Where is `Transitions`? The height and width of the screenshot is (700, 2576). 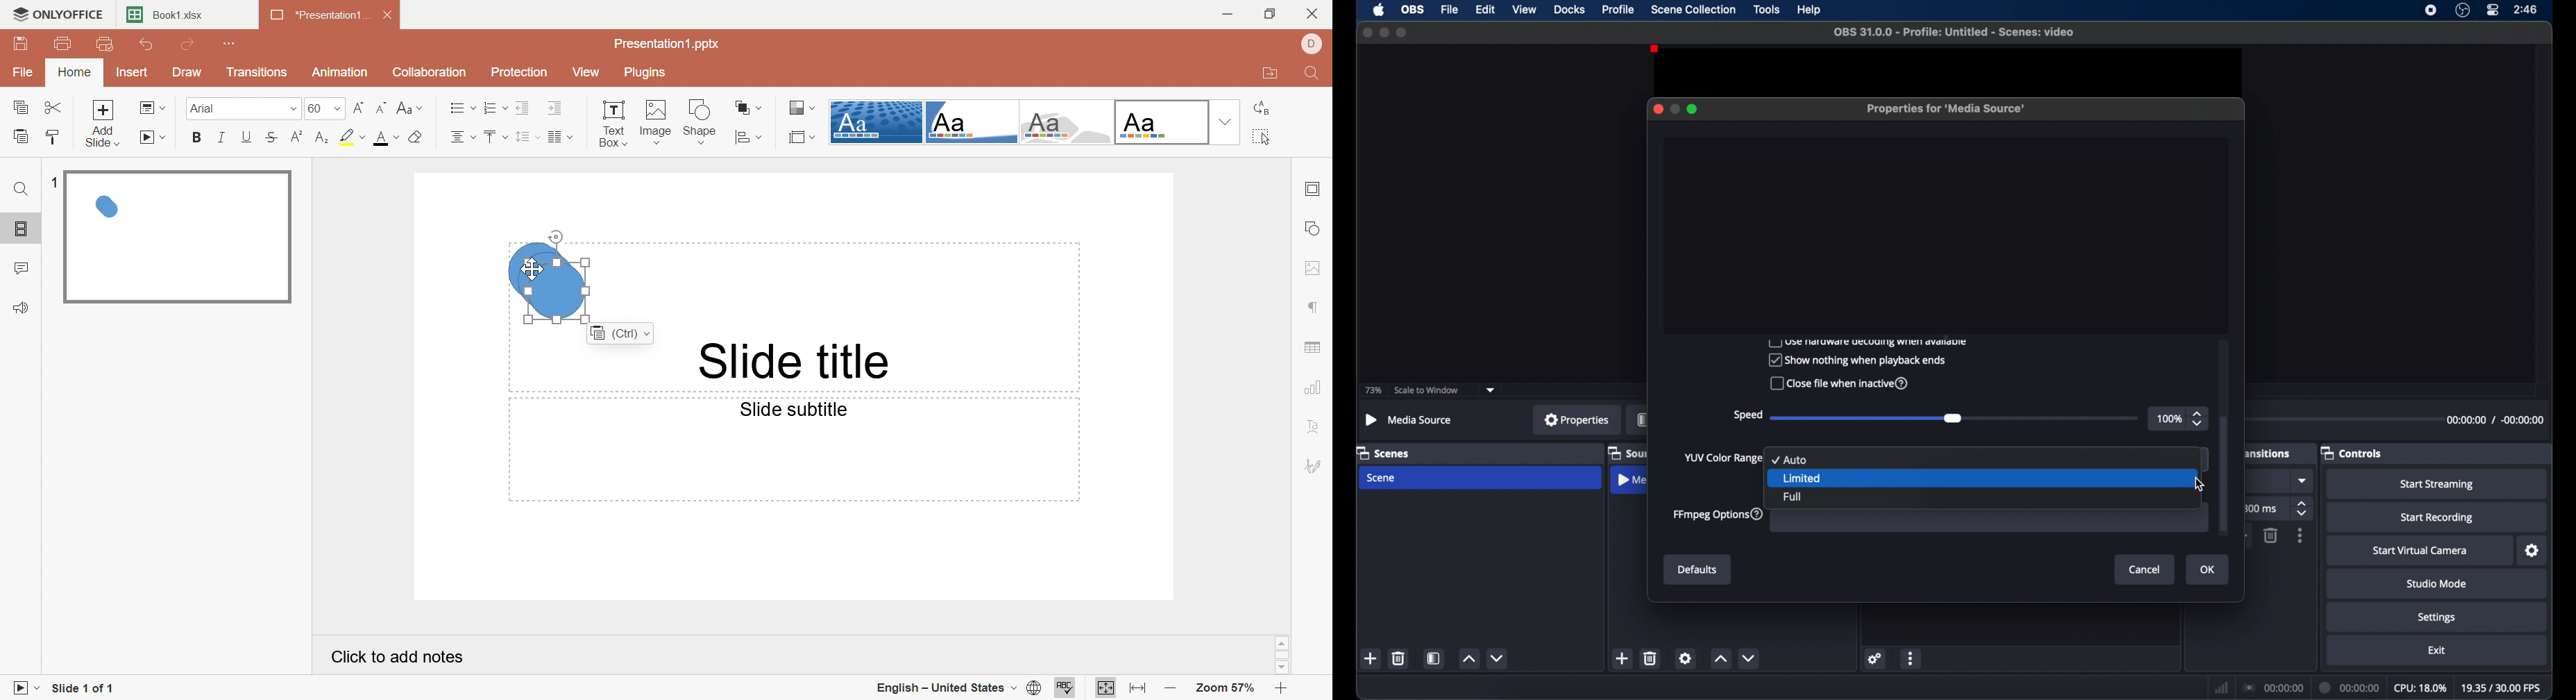 Transitions is located at coordinates (261, 74).